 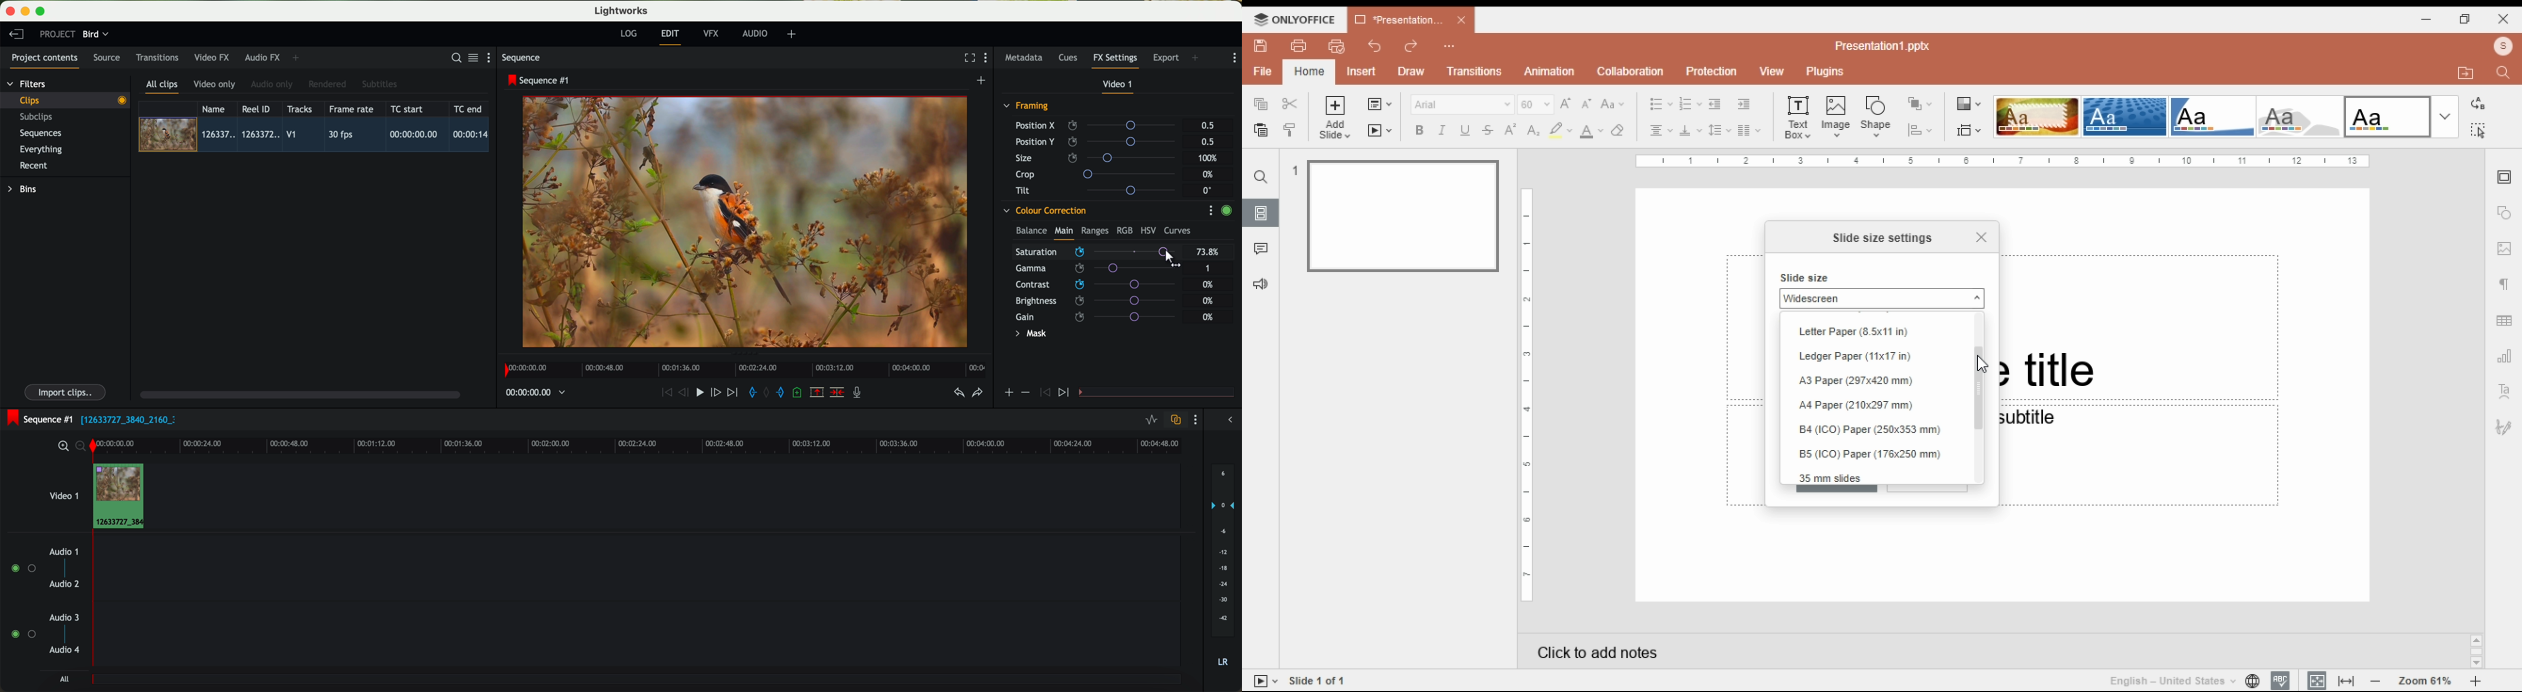 I want to click on English - United States, so click(x=2165, y=680).